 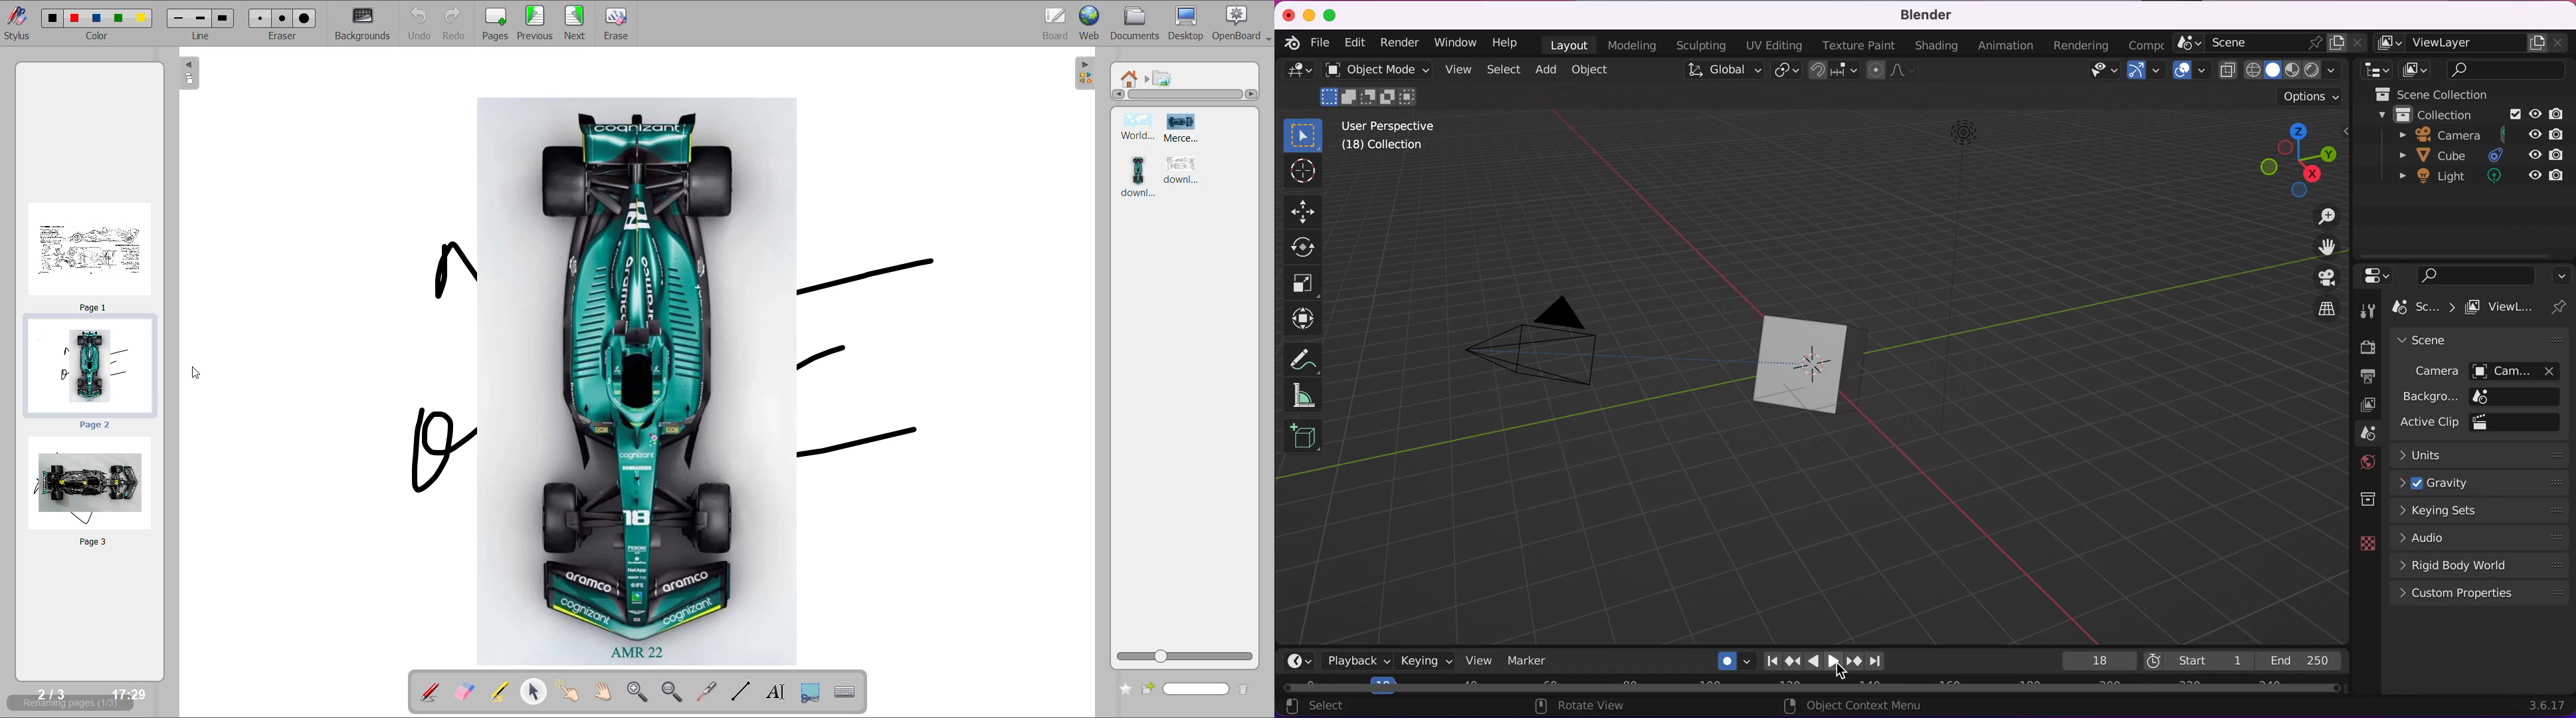 I want to click on scene, so click(x=2421, y=308).